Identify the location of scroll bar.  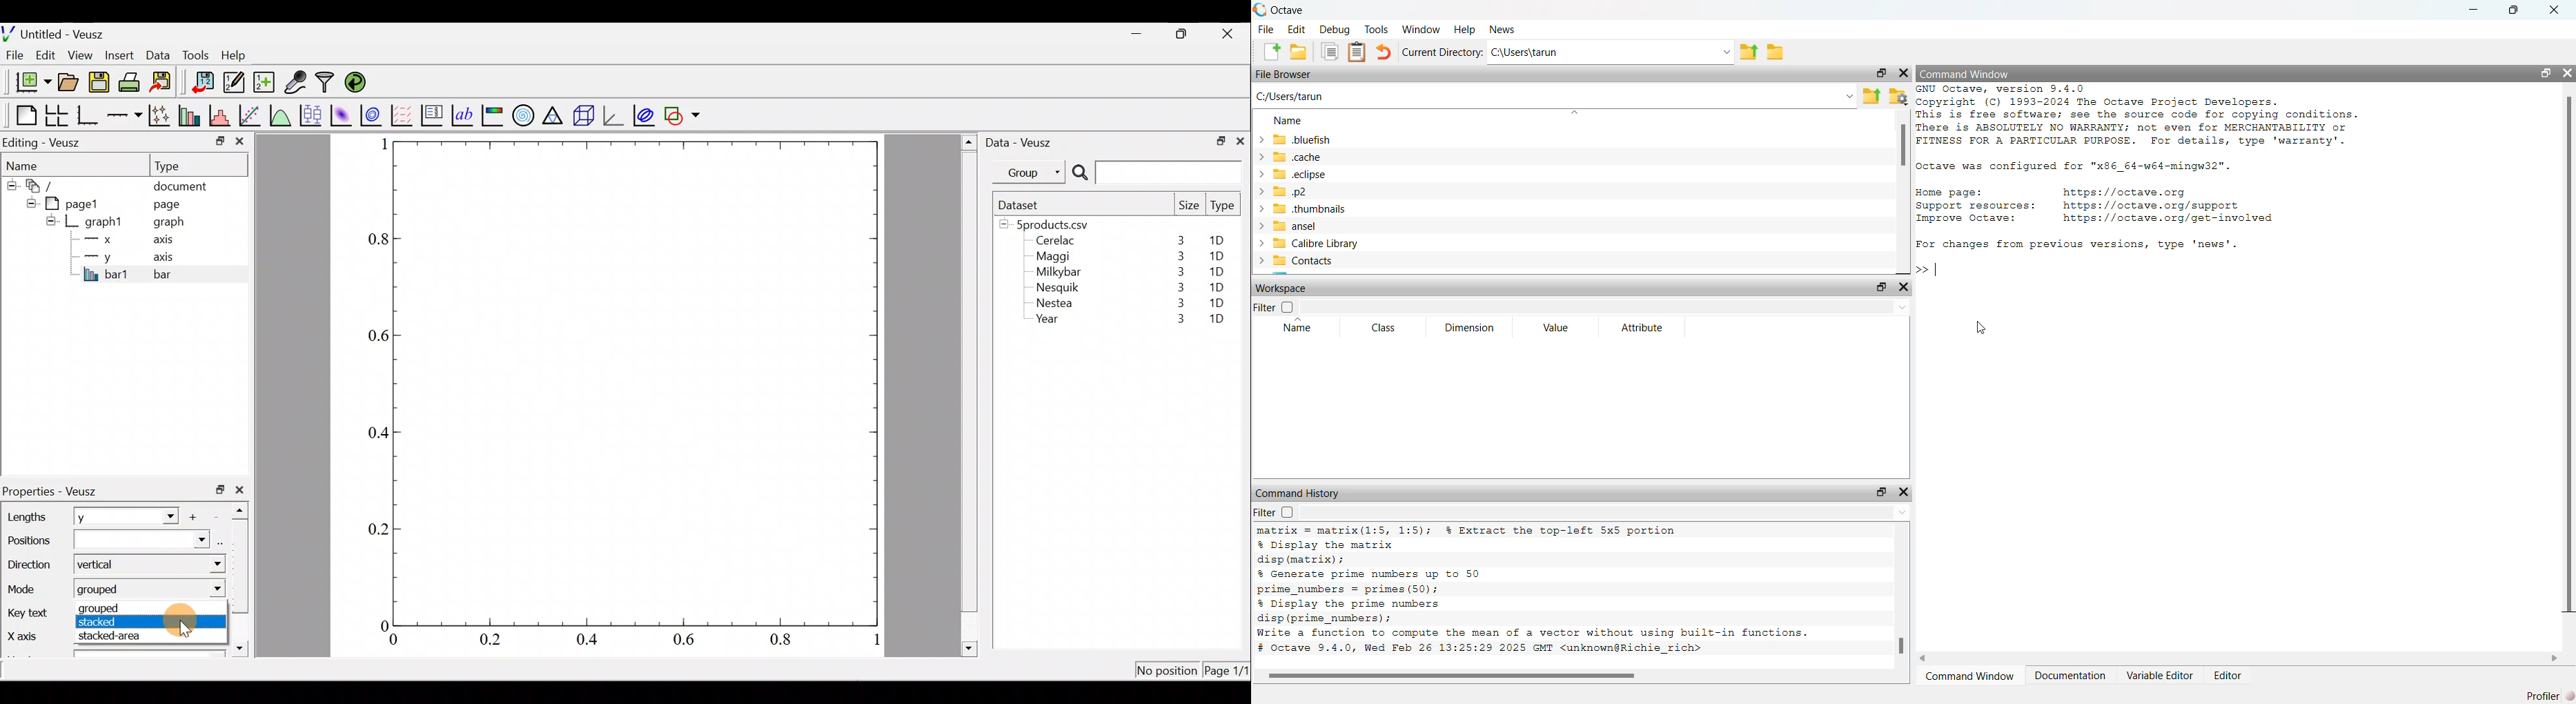
(2570, 353).